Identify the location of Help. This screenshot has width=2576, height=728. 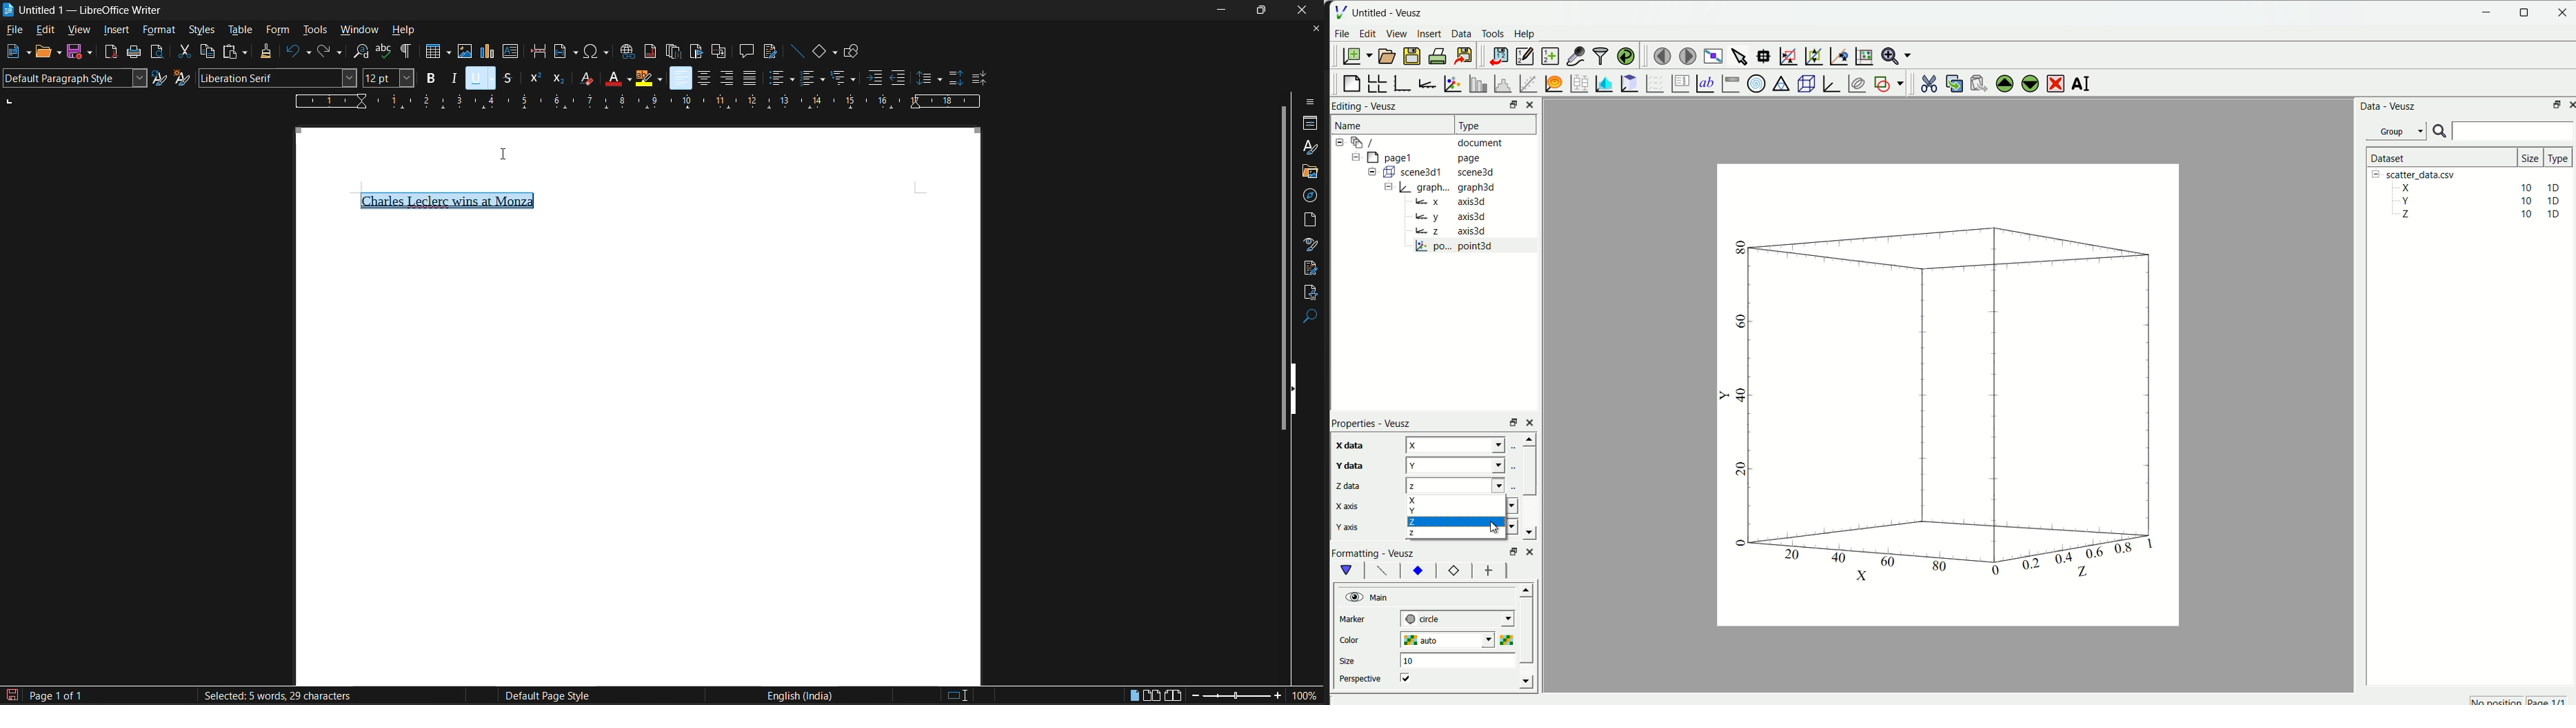
(1524, 33).